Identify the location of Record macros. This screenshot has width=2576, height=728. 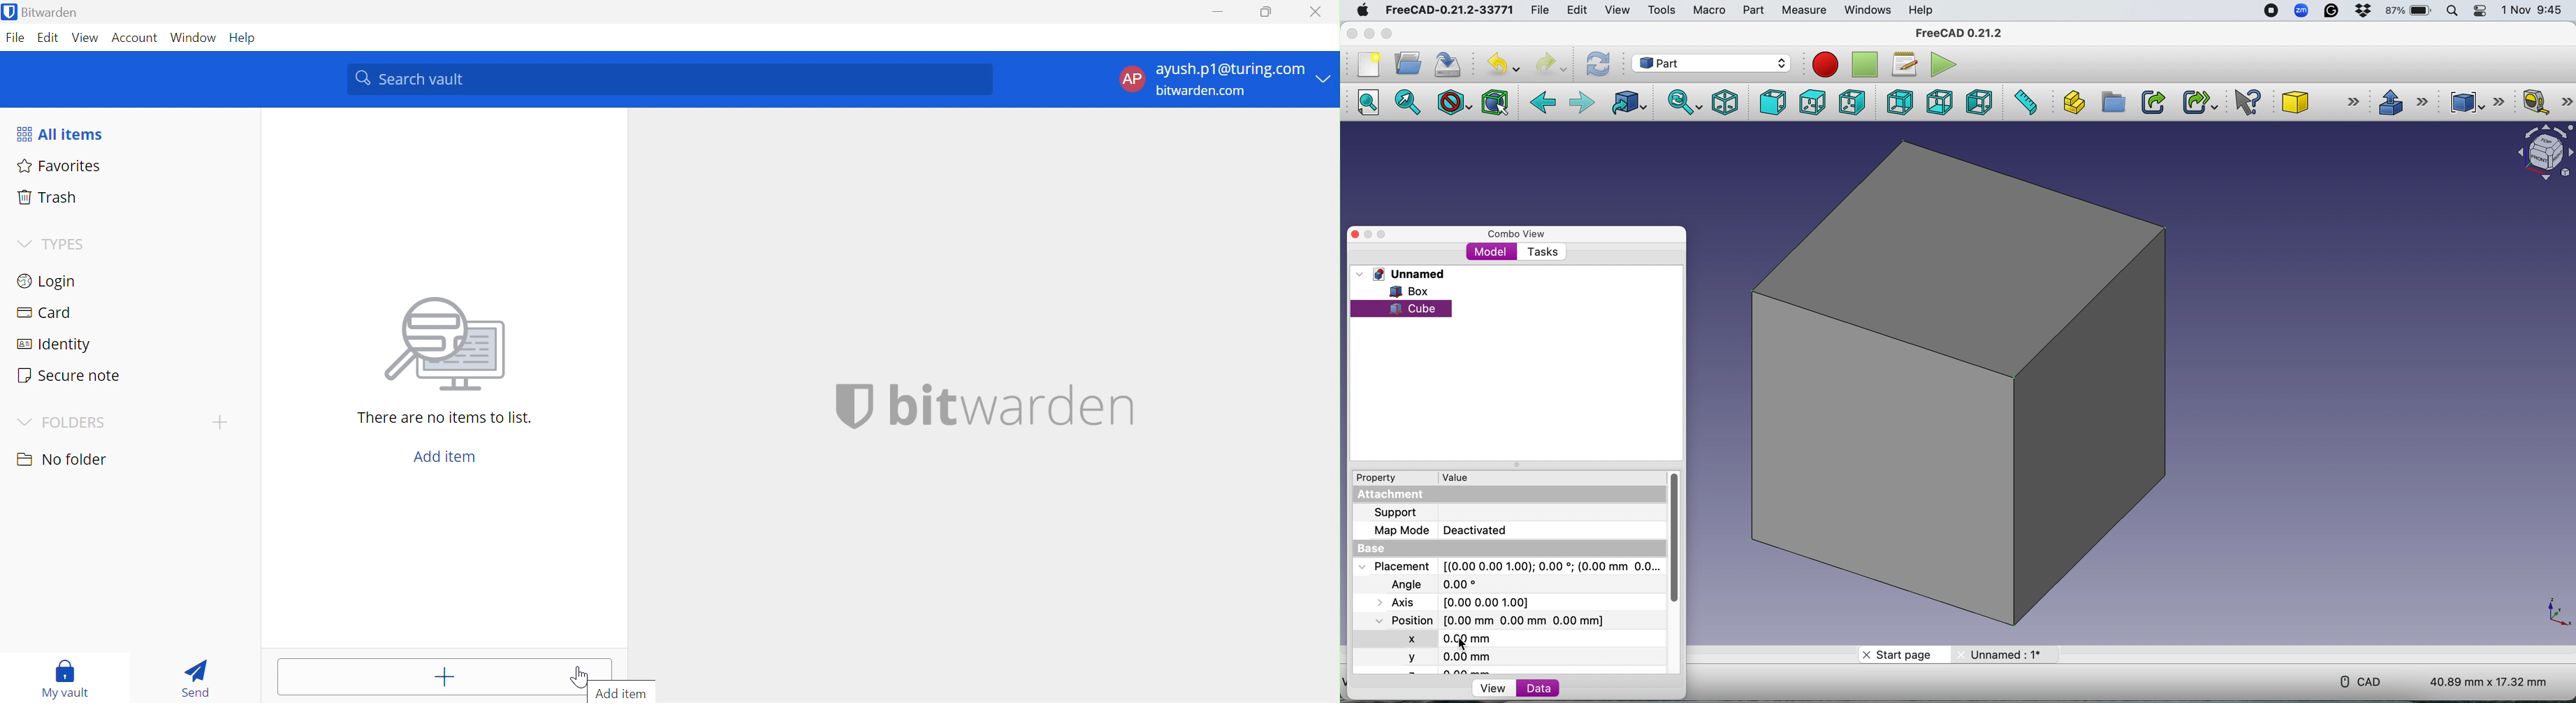
(1828, 66).